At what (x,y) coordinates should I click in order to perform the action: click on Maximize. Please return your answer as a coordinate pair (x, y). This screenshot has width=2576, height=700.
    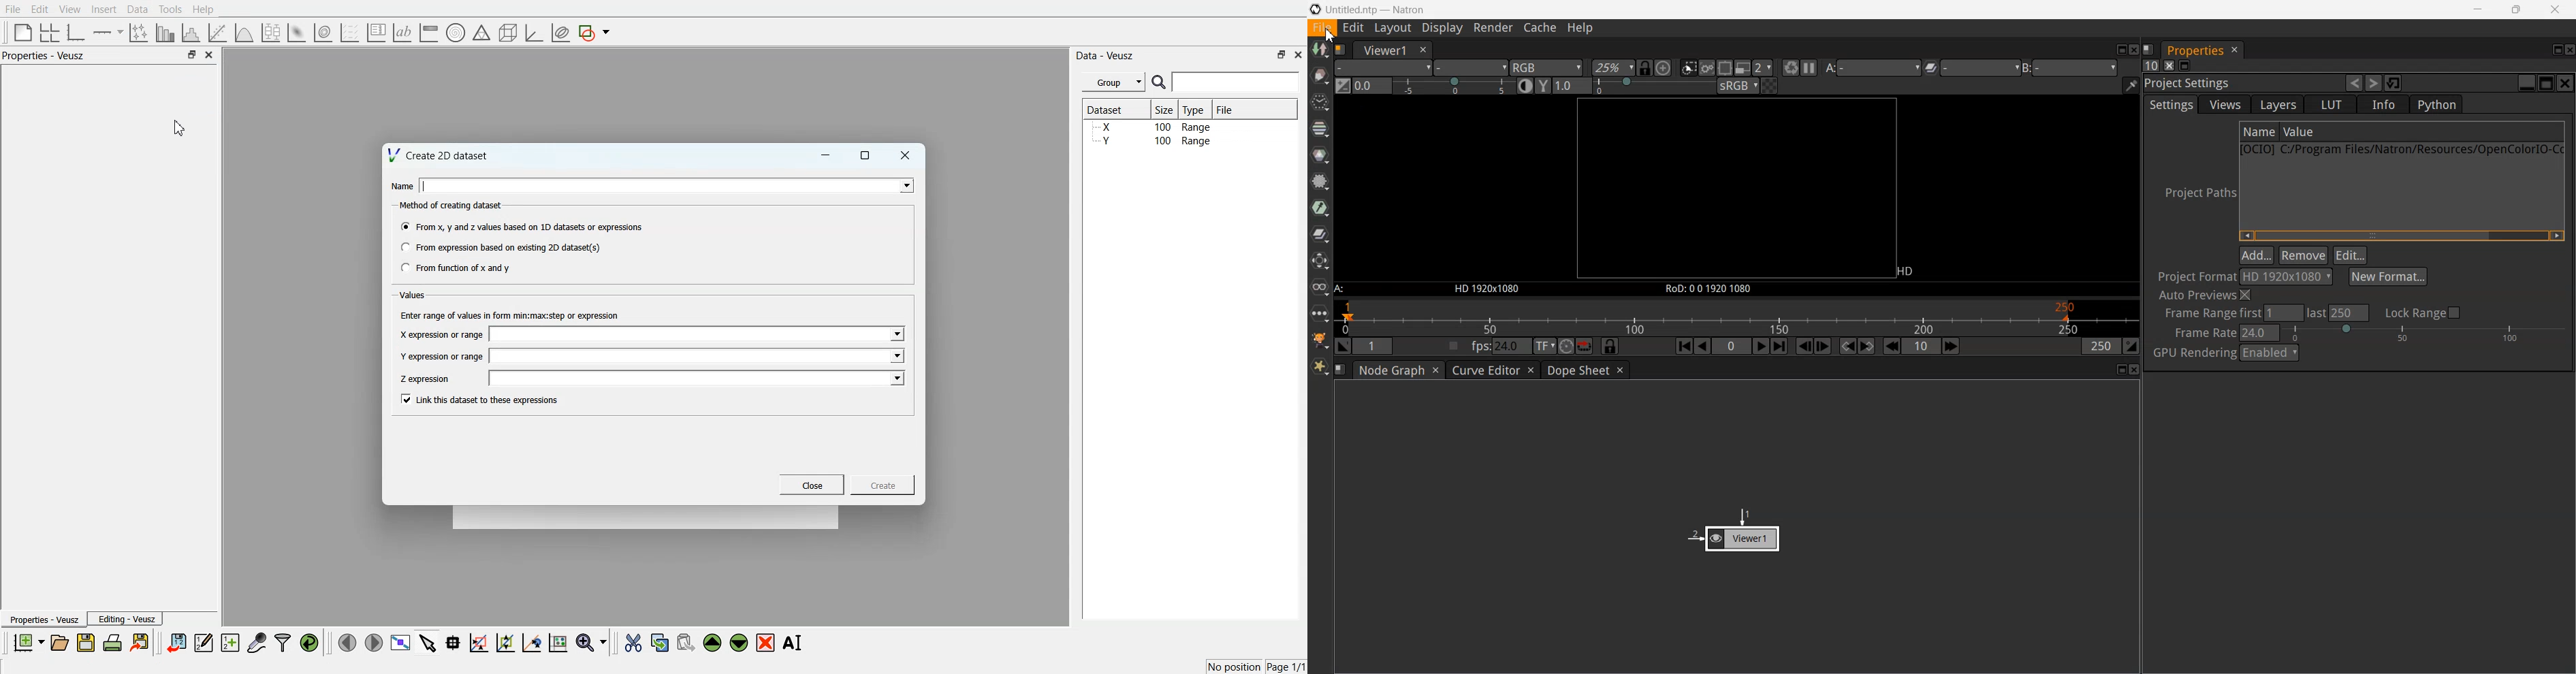
    Looking at the image, I should click on (1282, 54).